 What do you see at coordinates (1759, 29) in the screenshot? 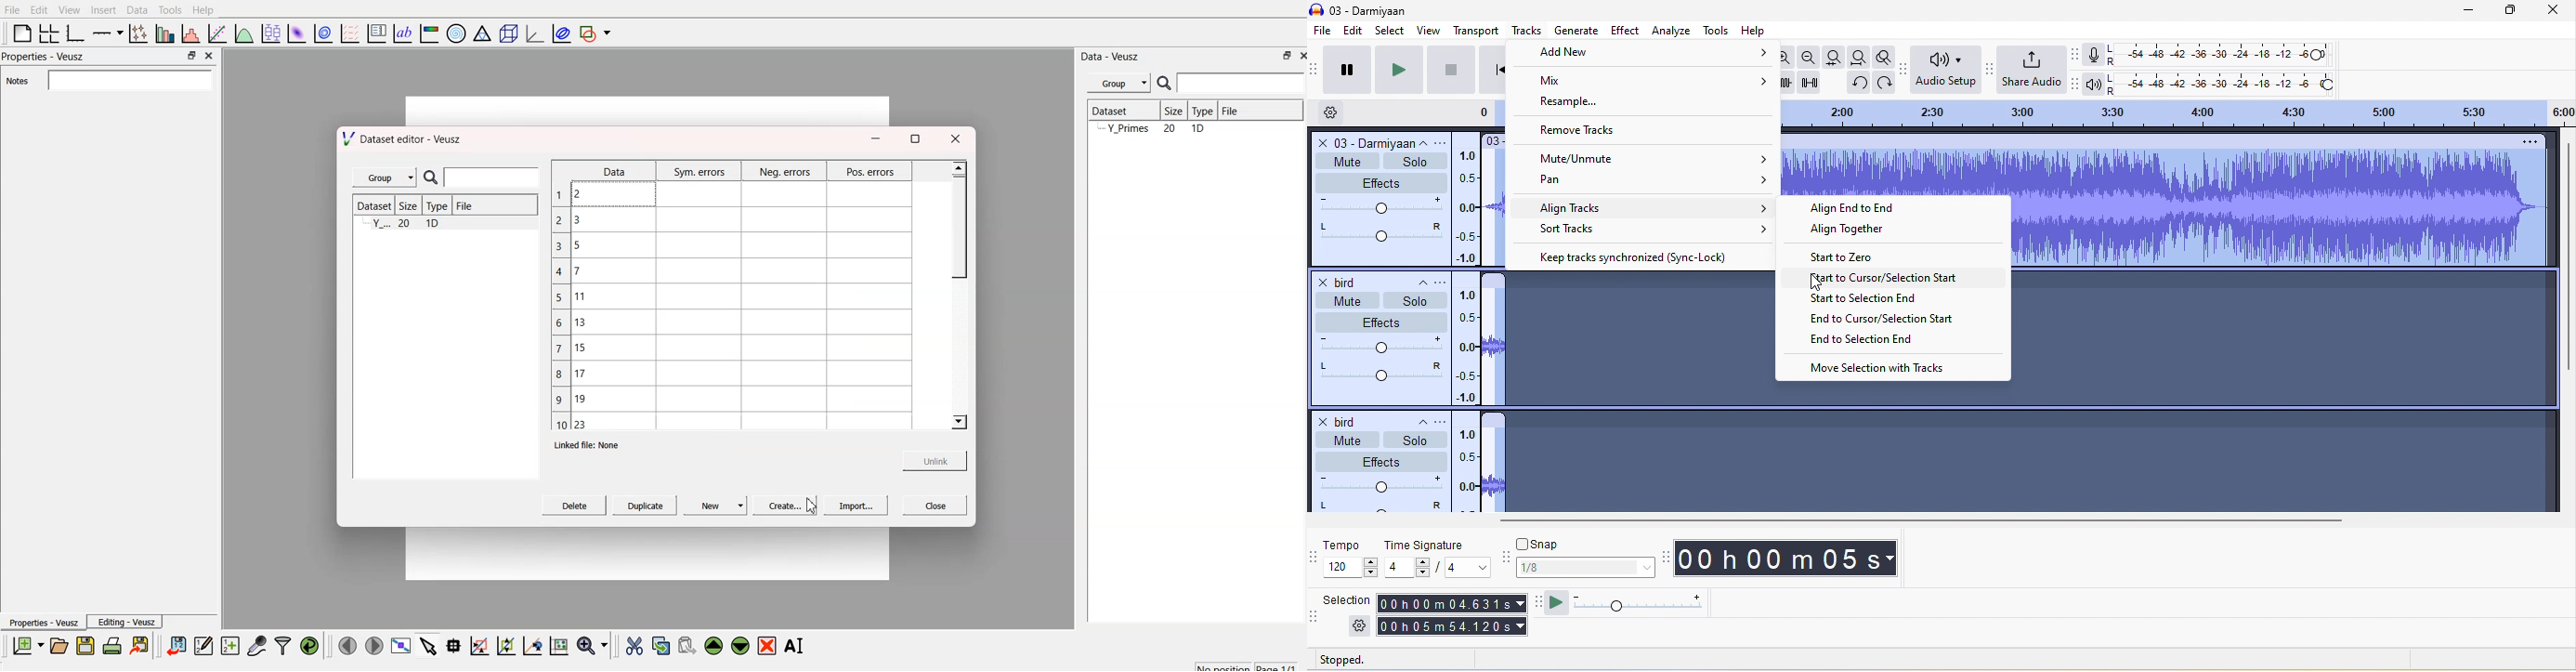
I see `help` at bounding box center [1759, 29].